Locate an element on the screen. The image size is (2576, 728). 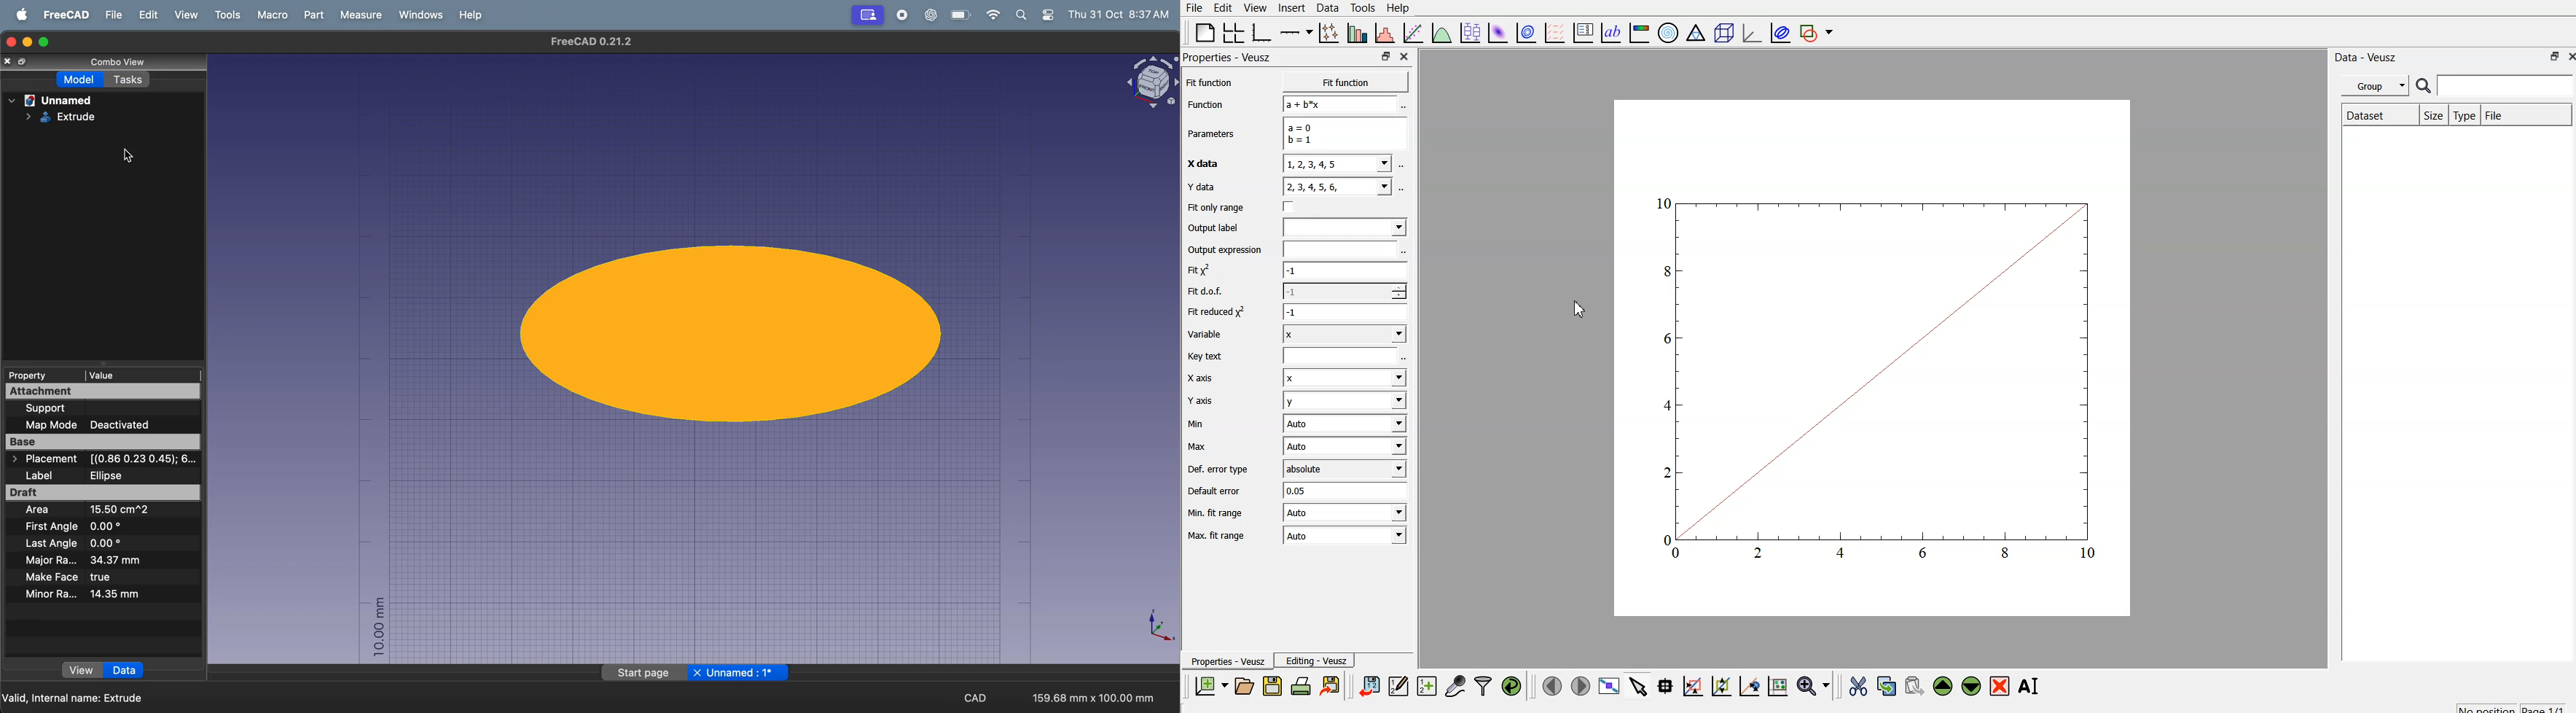
Help is located at coordinates (1398, 7).